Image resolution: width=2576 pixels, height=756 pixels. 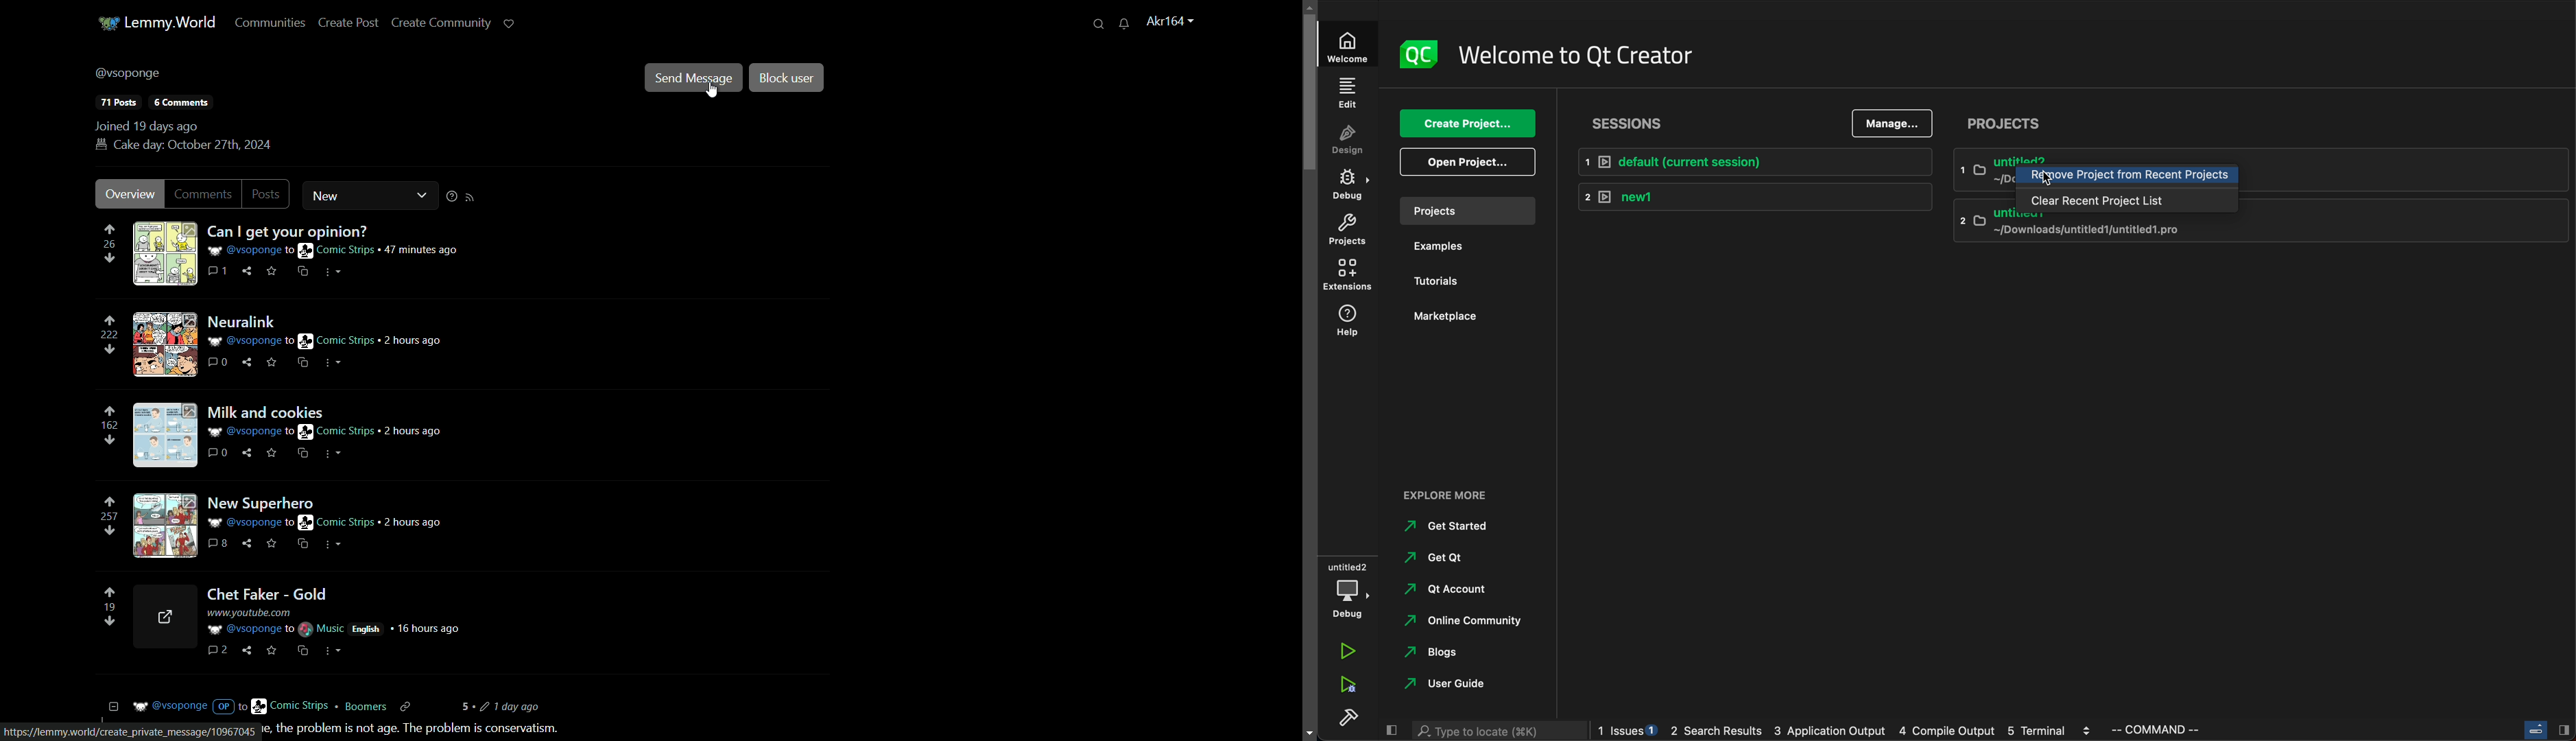 What do you see at coordinates (218, 361) in the screenshot?
I see `comments` at bounding box center [218, 361].